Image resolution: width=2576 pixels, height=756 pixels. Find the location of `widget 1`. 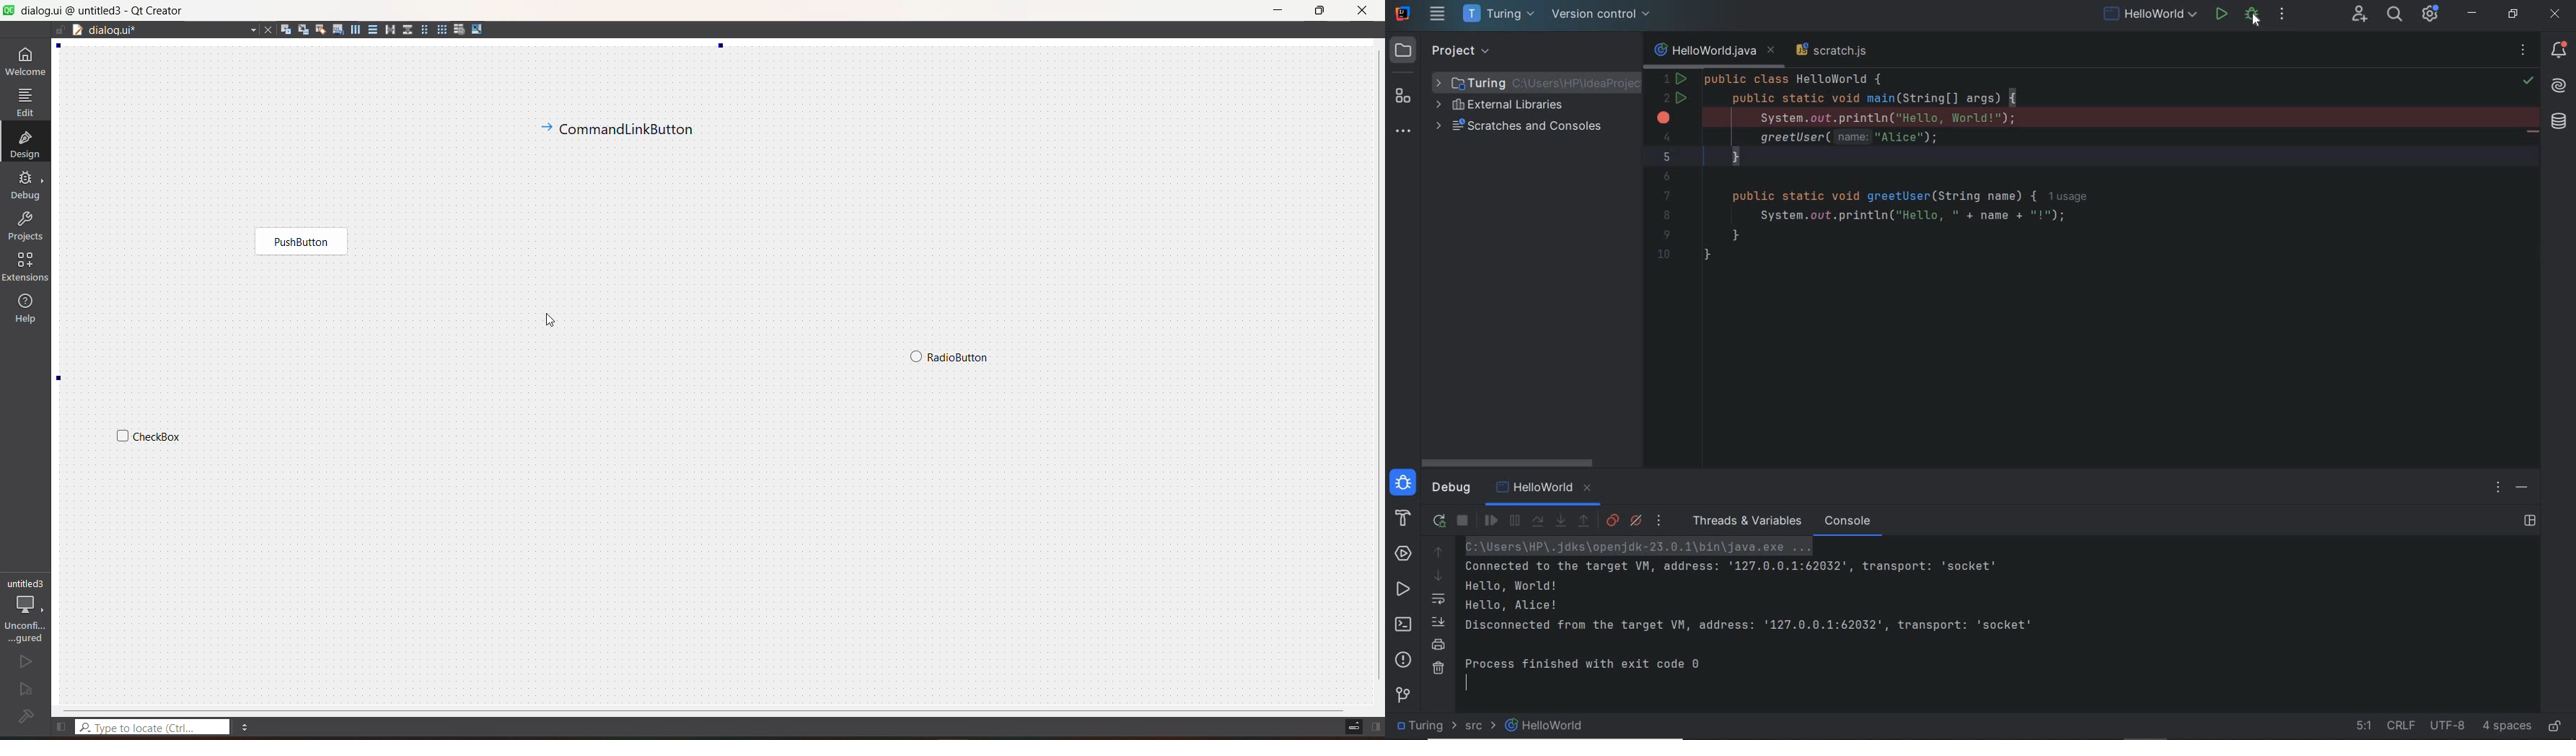

widget 1 is located at coordinates (949, 357).